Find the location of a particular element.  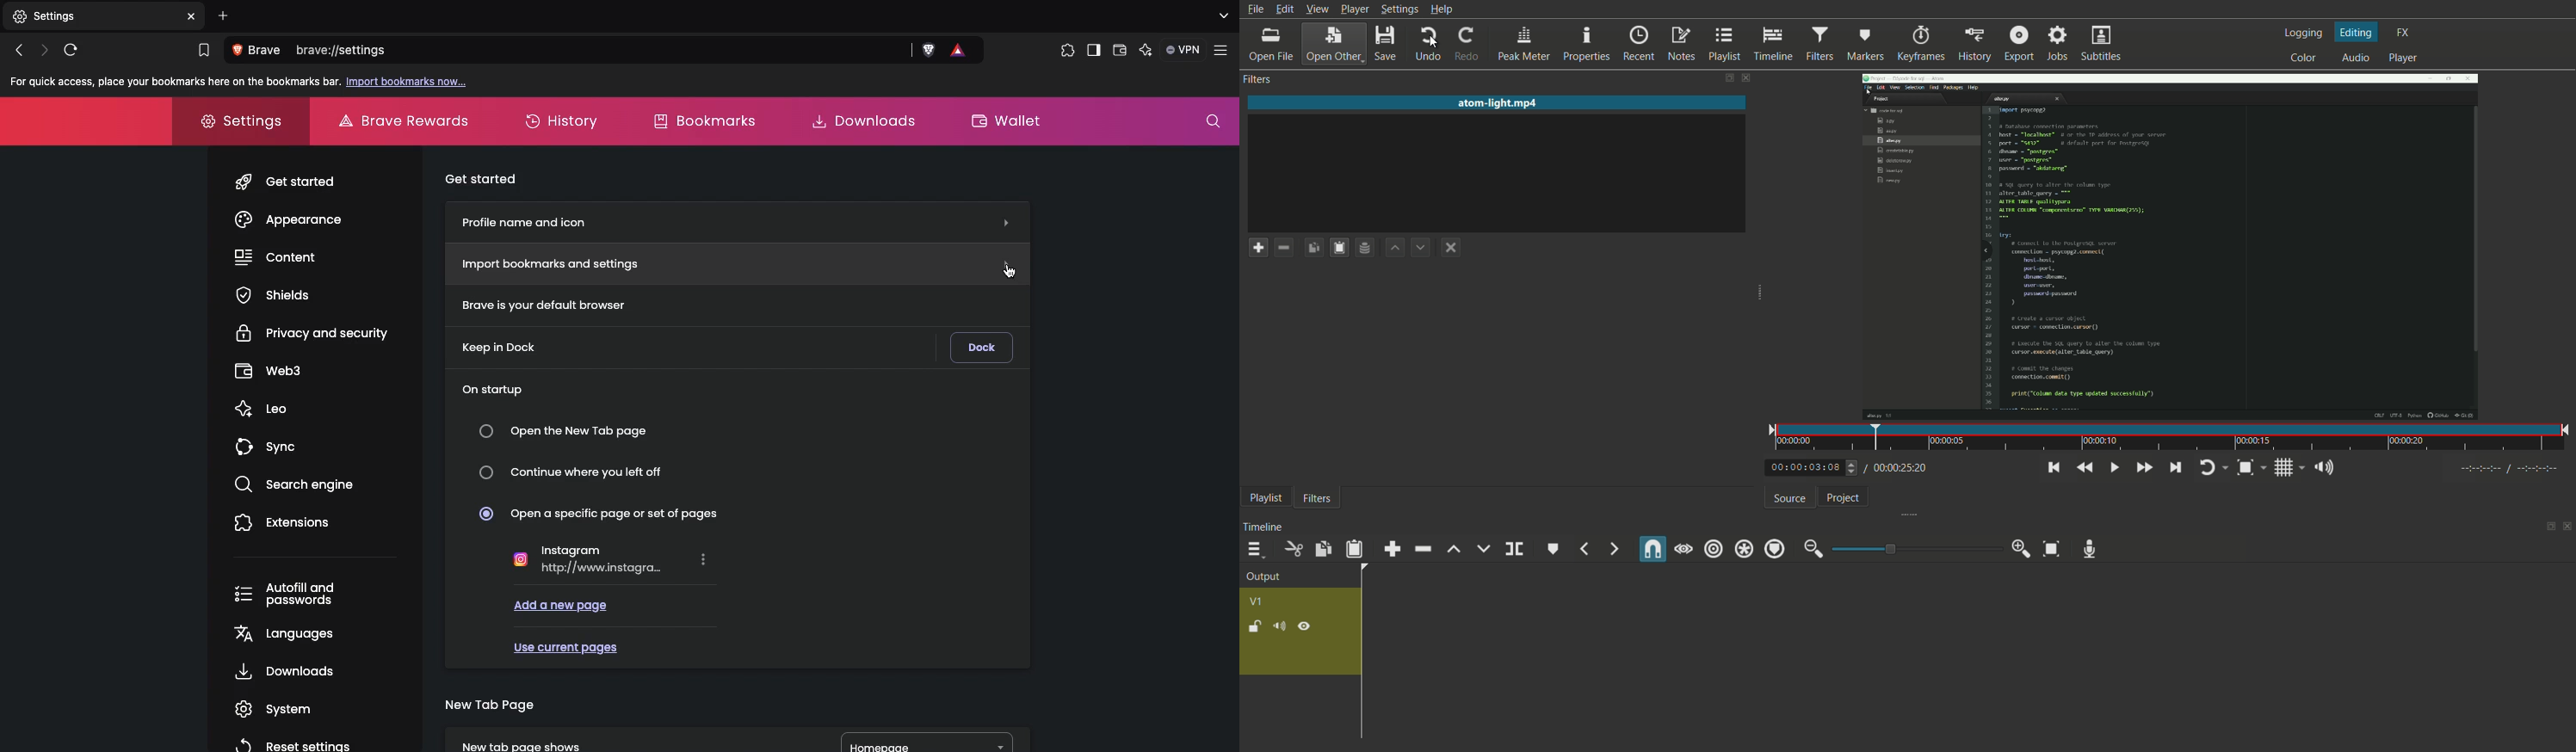

Settings is located at coordinates (1401, 10).